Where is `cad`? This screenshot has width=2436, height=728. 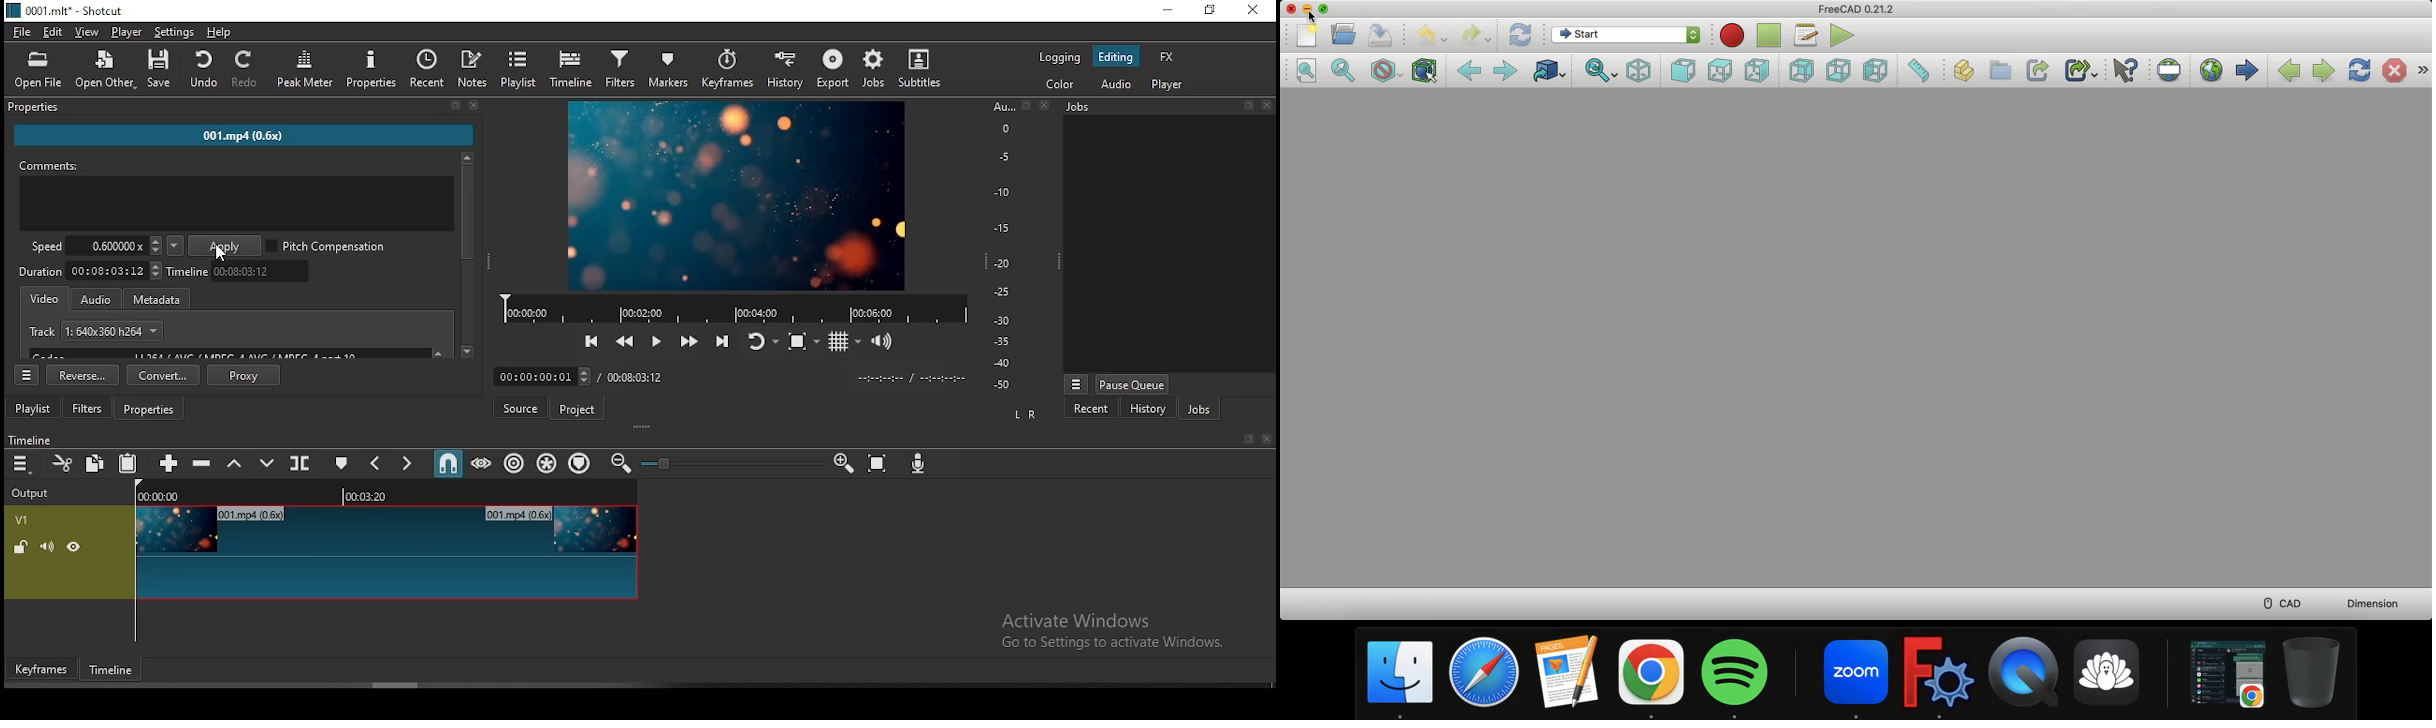
cad is located at coordinates (2276, 600).